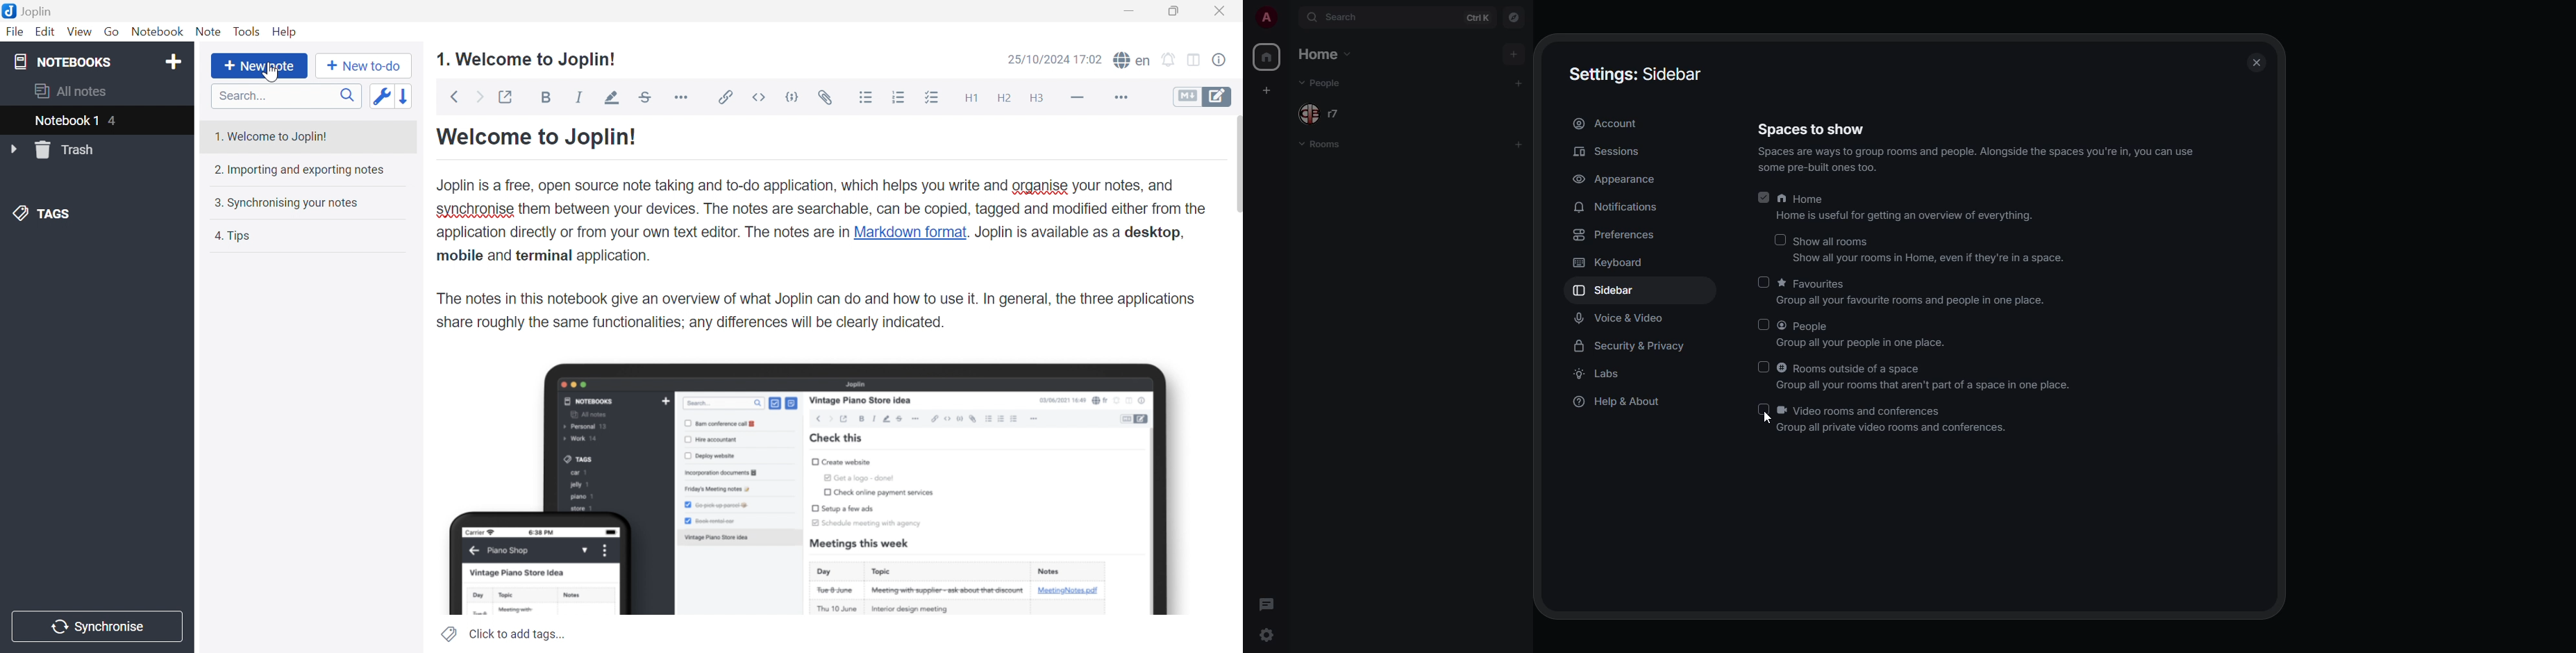  What do you see at coordinates (286, 96) in the screenshot?
I see `Search` at bounding box center [286, 96].